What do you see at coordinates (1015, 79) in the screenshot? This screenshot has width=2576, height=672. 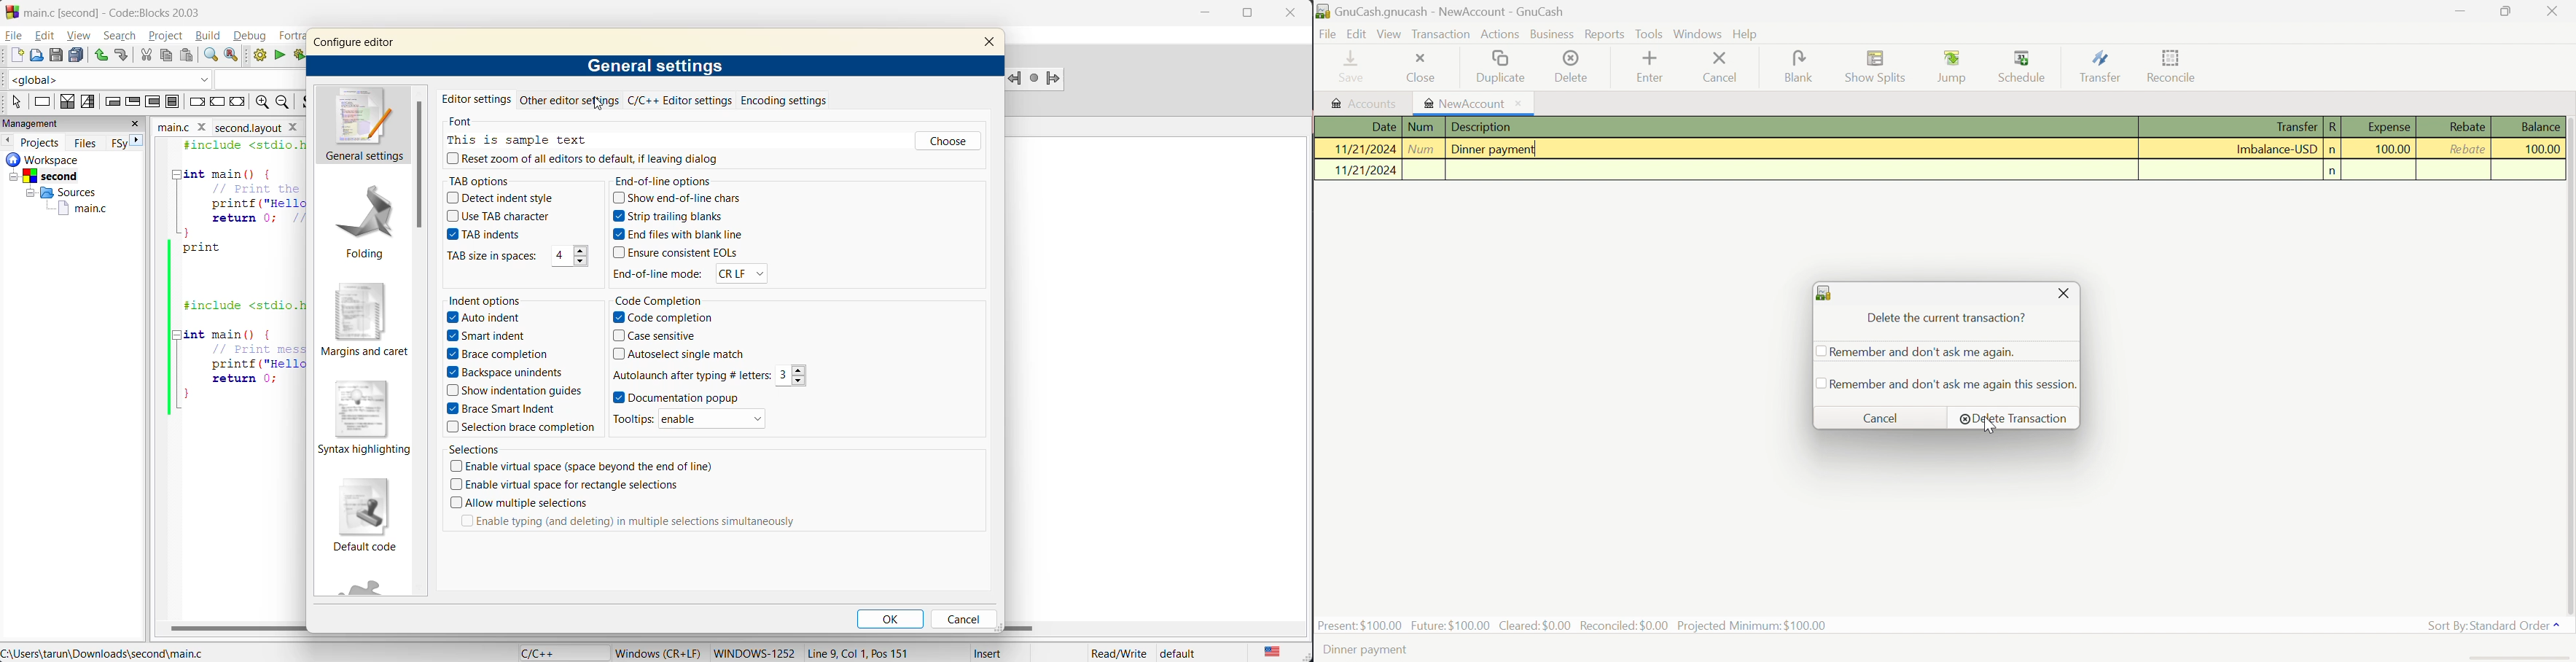 I see `jump backword` at bounding box center [1015, 79].